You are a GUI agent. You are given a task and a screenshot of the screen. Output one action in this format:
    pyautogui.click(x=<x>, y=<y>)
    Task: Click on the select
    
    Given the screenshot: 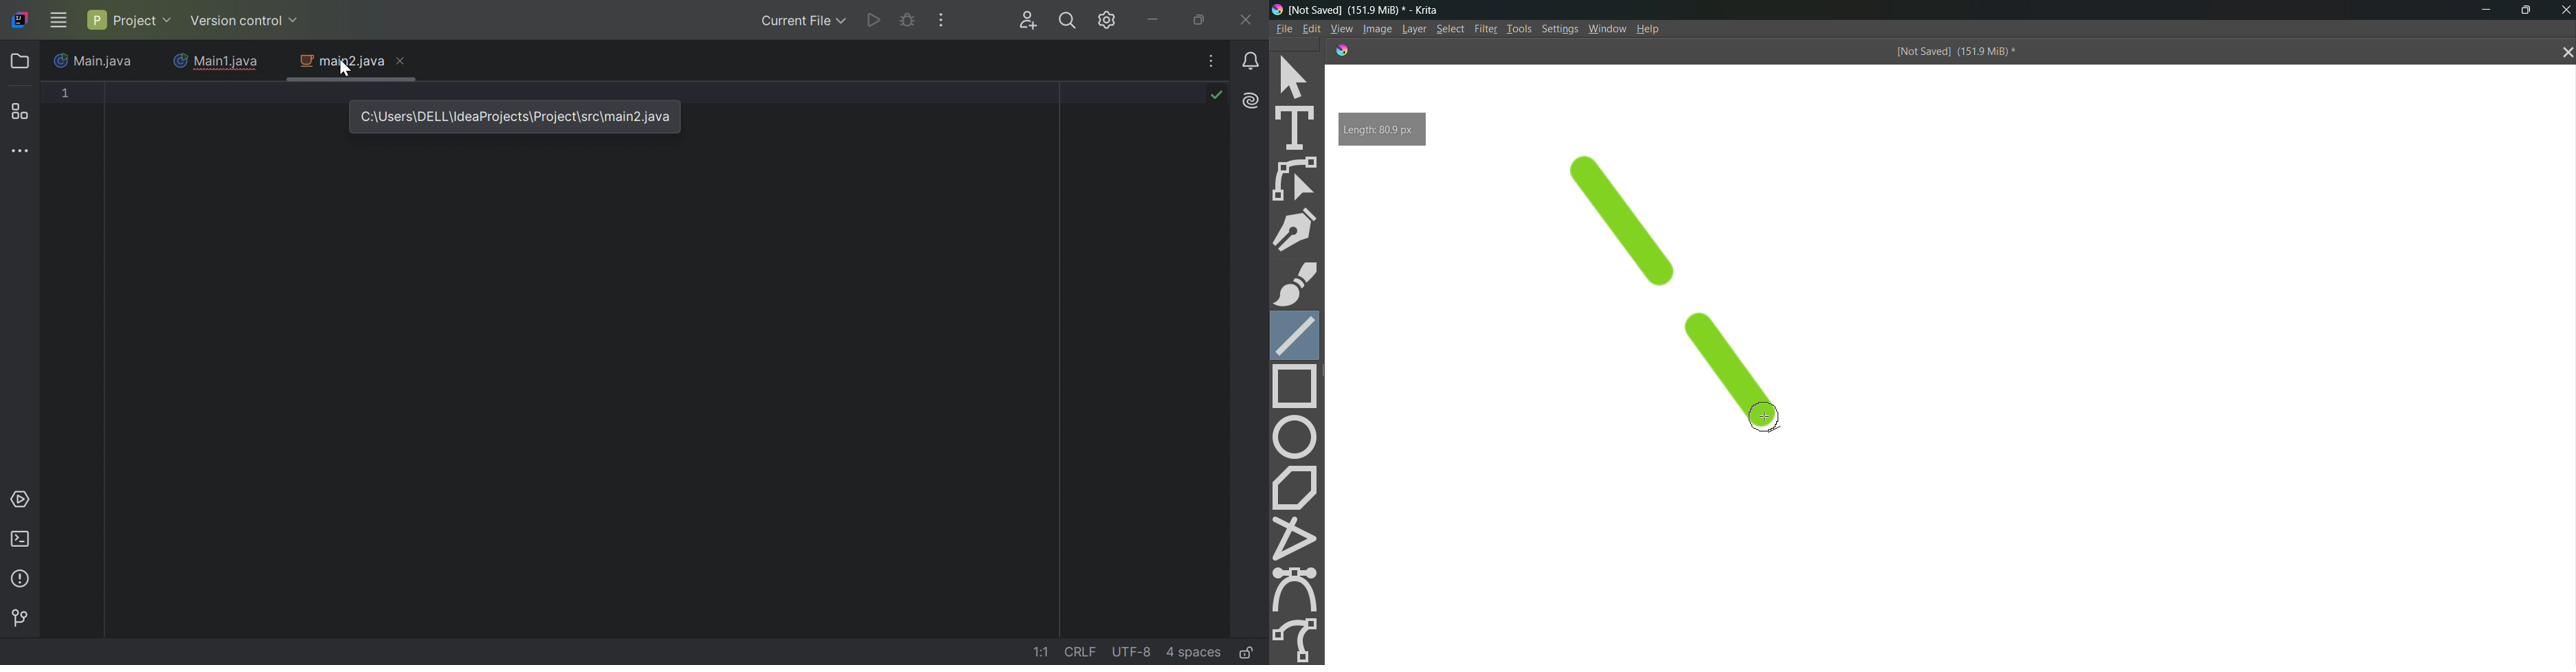 What is the action you would take?
    pyautogui.click(x=1299, y=76)
    